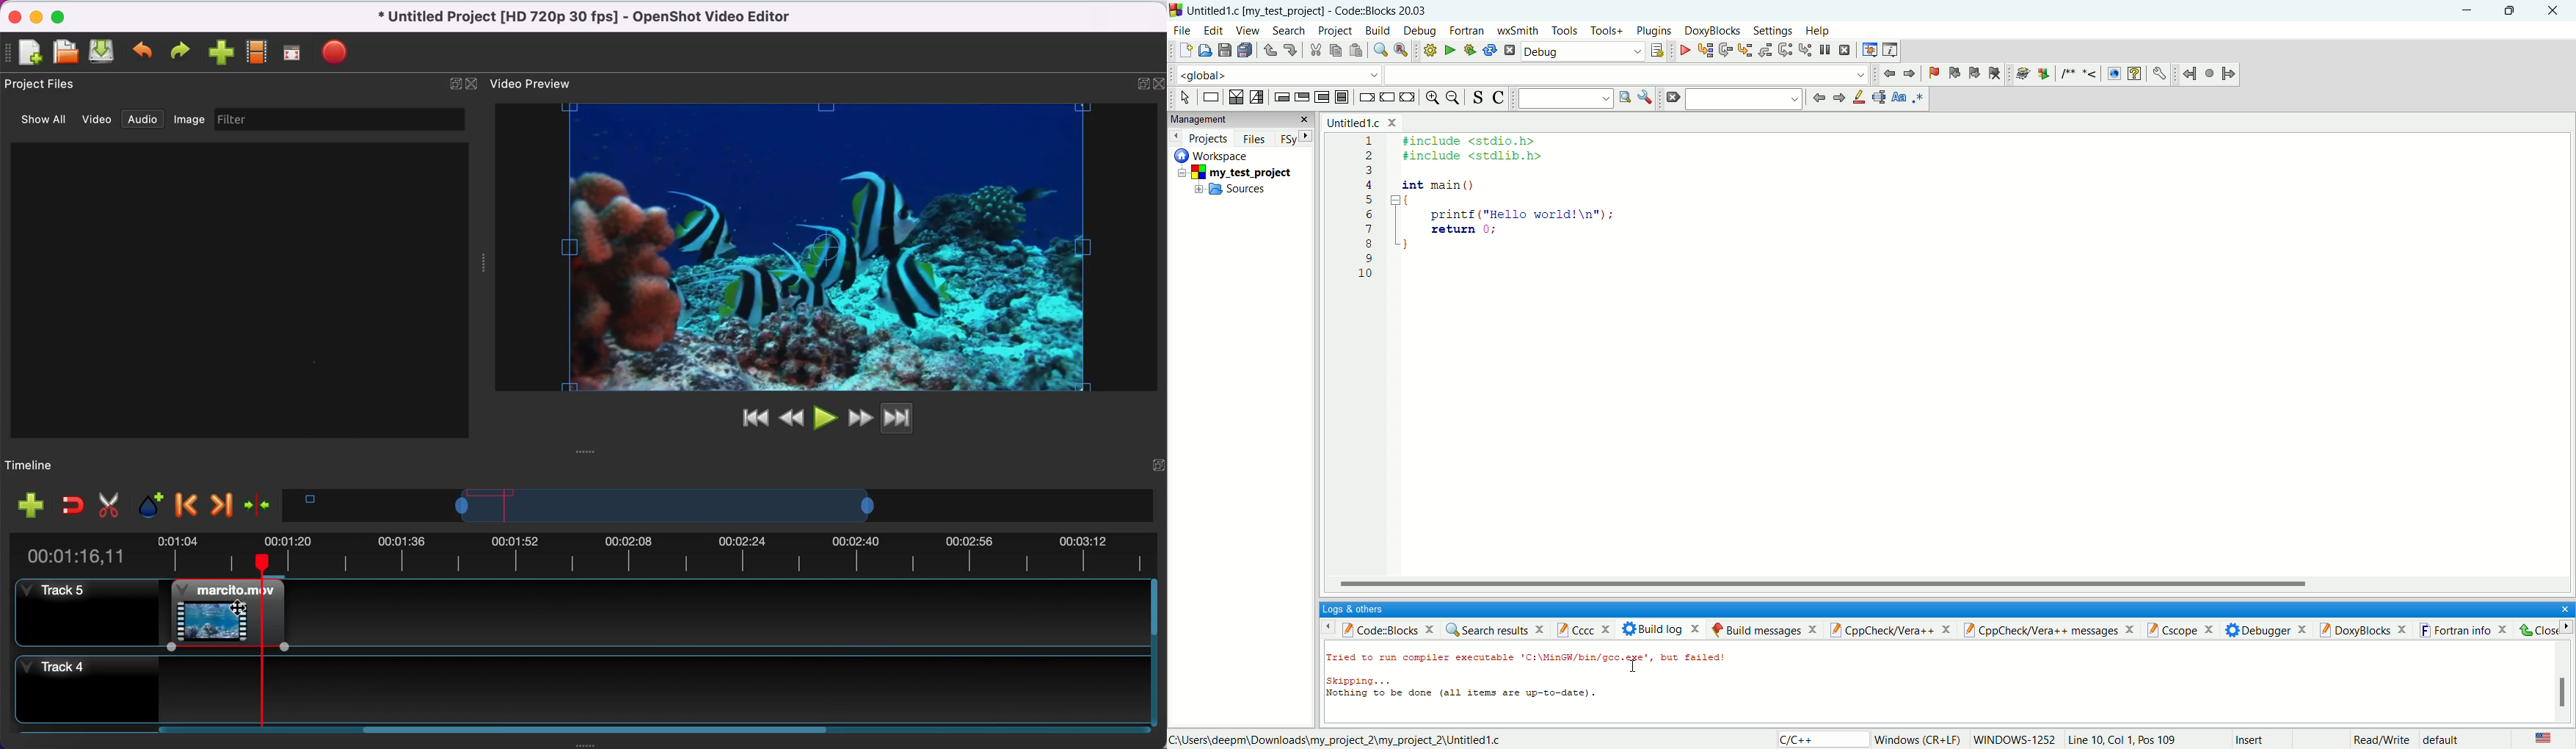 Image resolution: width=2576 pixels, height=756 pixels. Describe the element at coordinates (2015, 739) in the screenshot. I see `WINDOWS-1252` at that location.